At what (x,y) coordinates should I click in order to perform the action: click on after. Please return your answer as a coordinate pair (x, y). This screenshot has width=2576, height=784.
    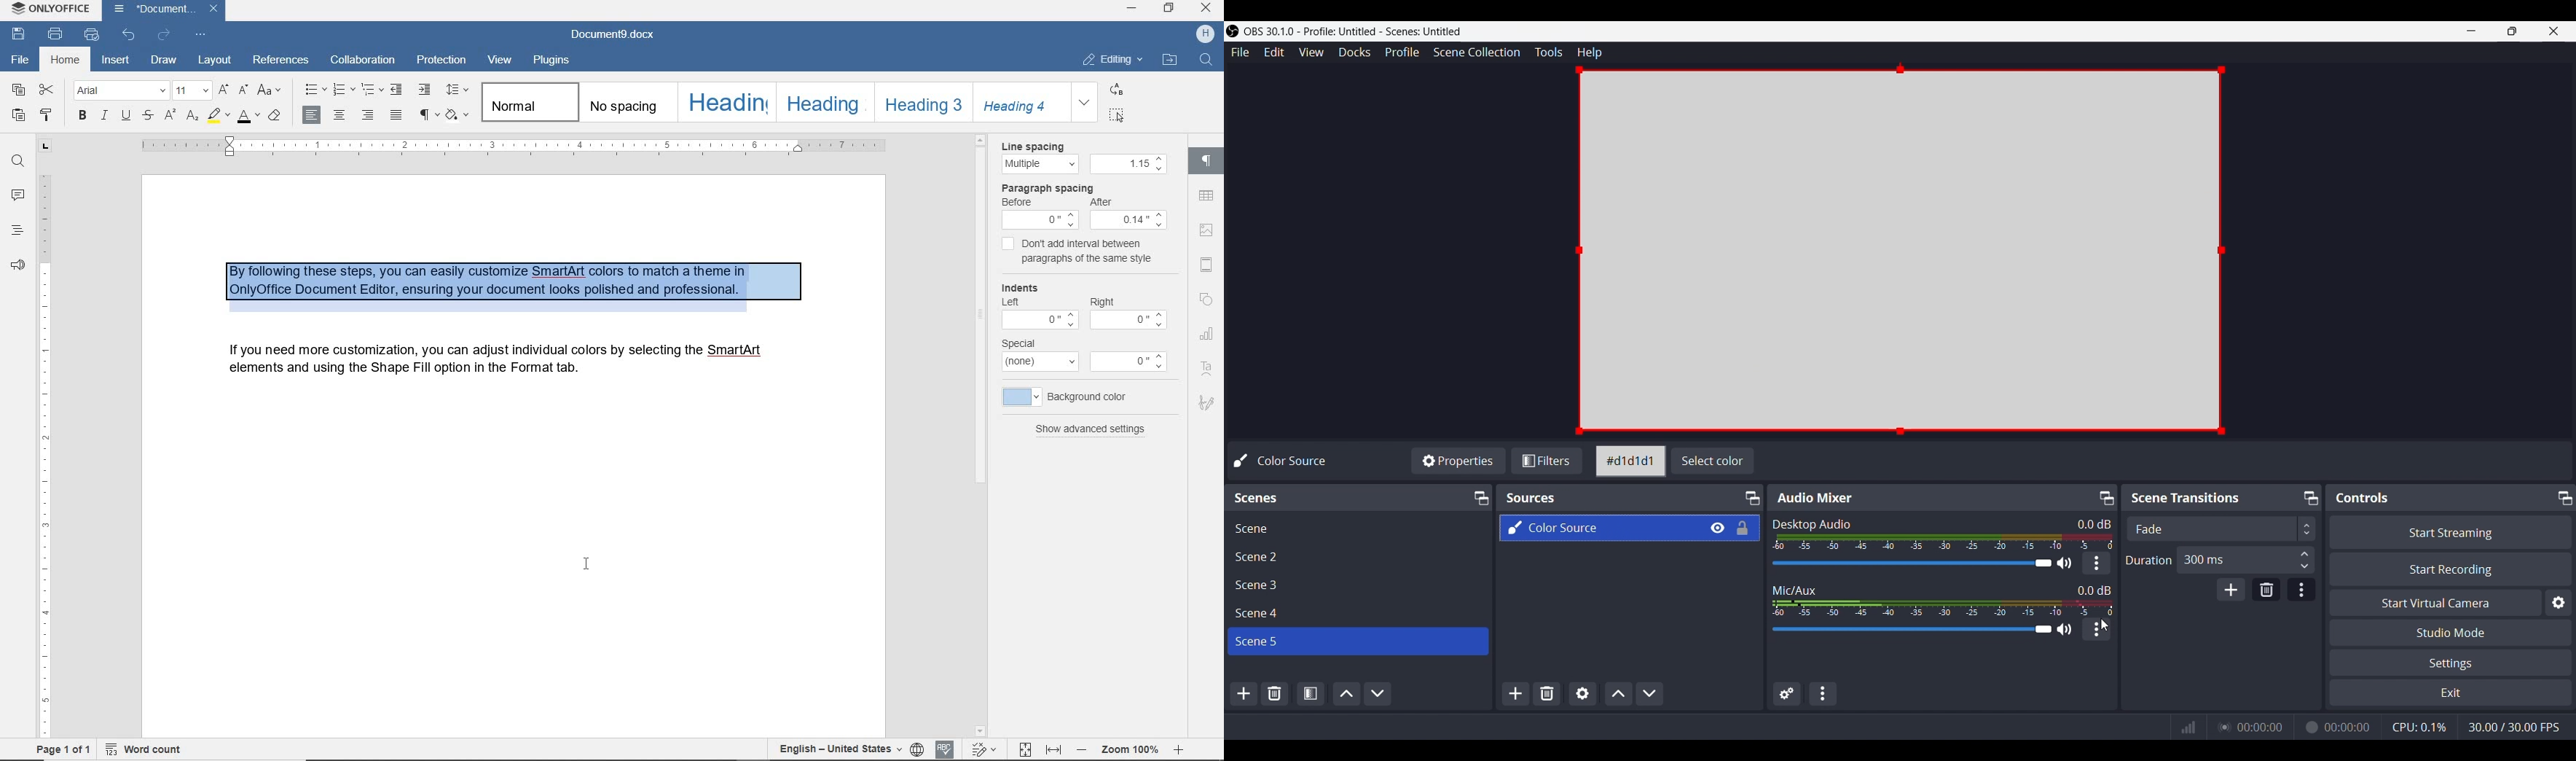
    Looking at the image, I should click on (1107, 203).